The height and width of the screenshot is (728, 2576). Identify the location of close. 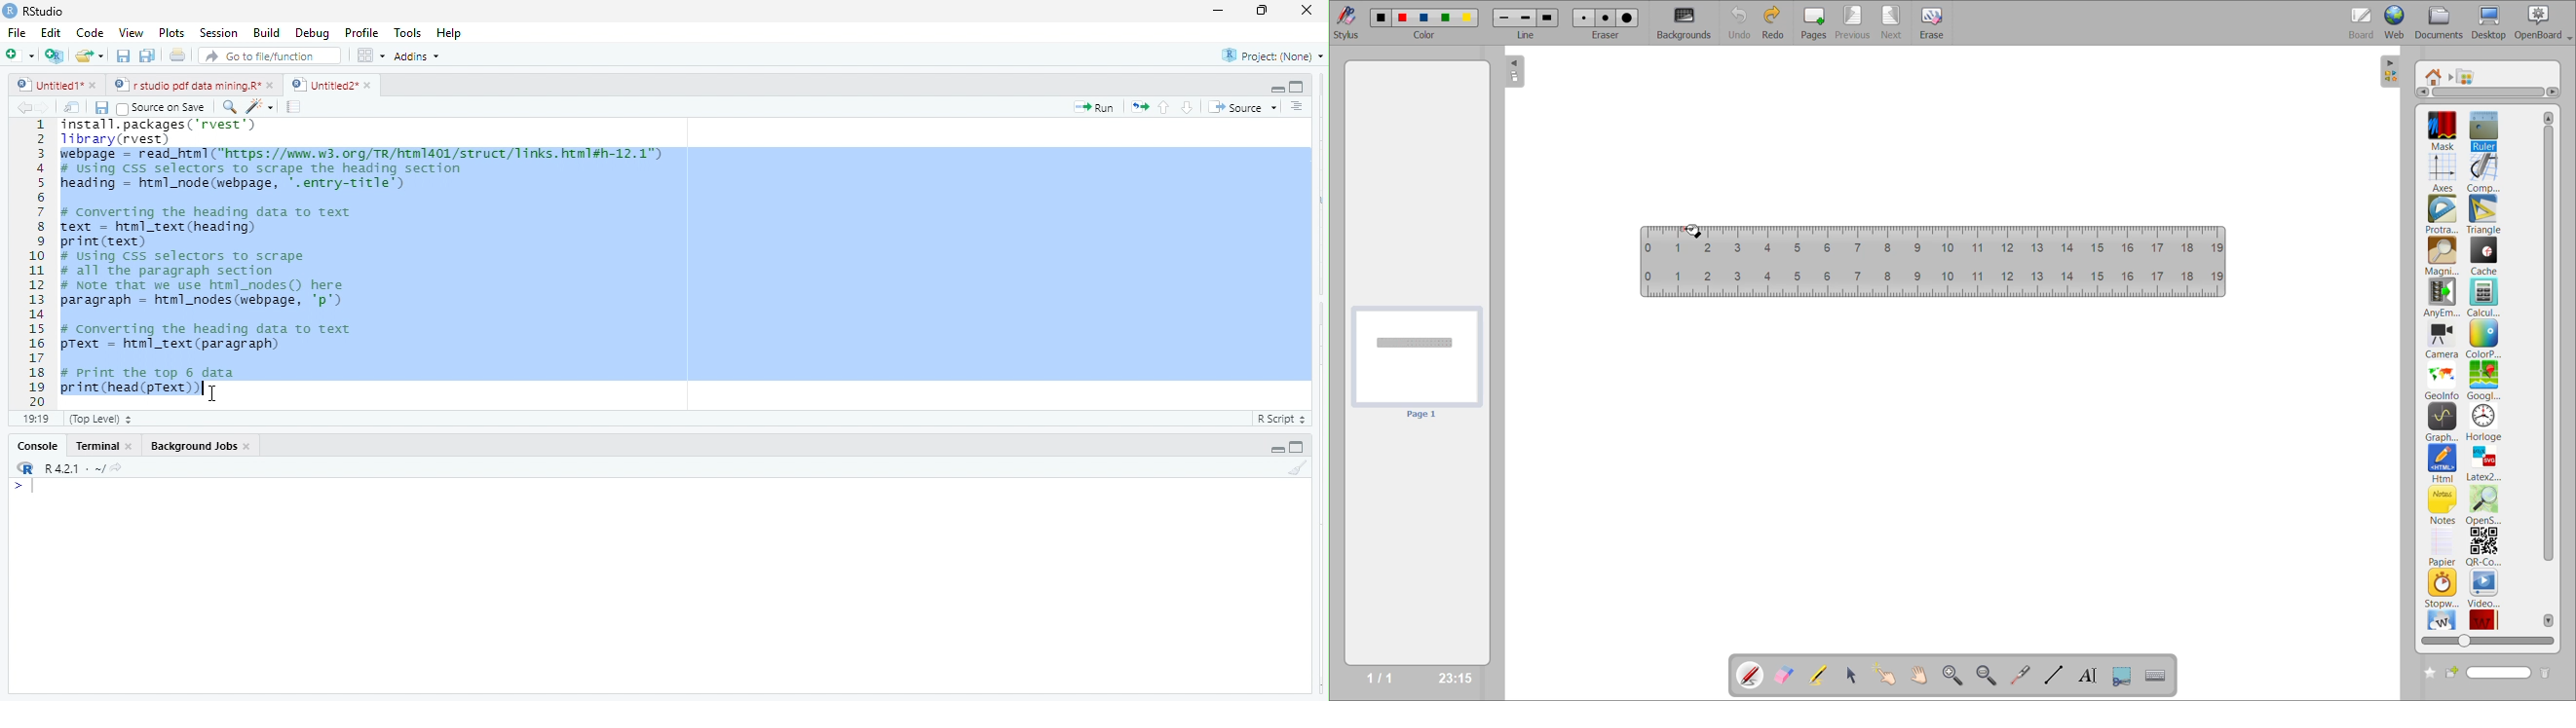
(273, 85).